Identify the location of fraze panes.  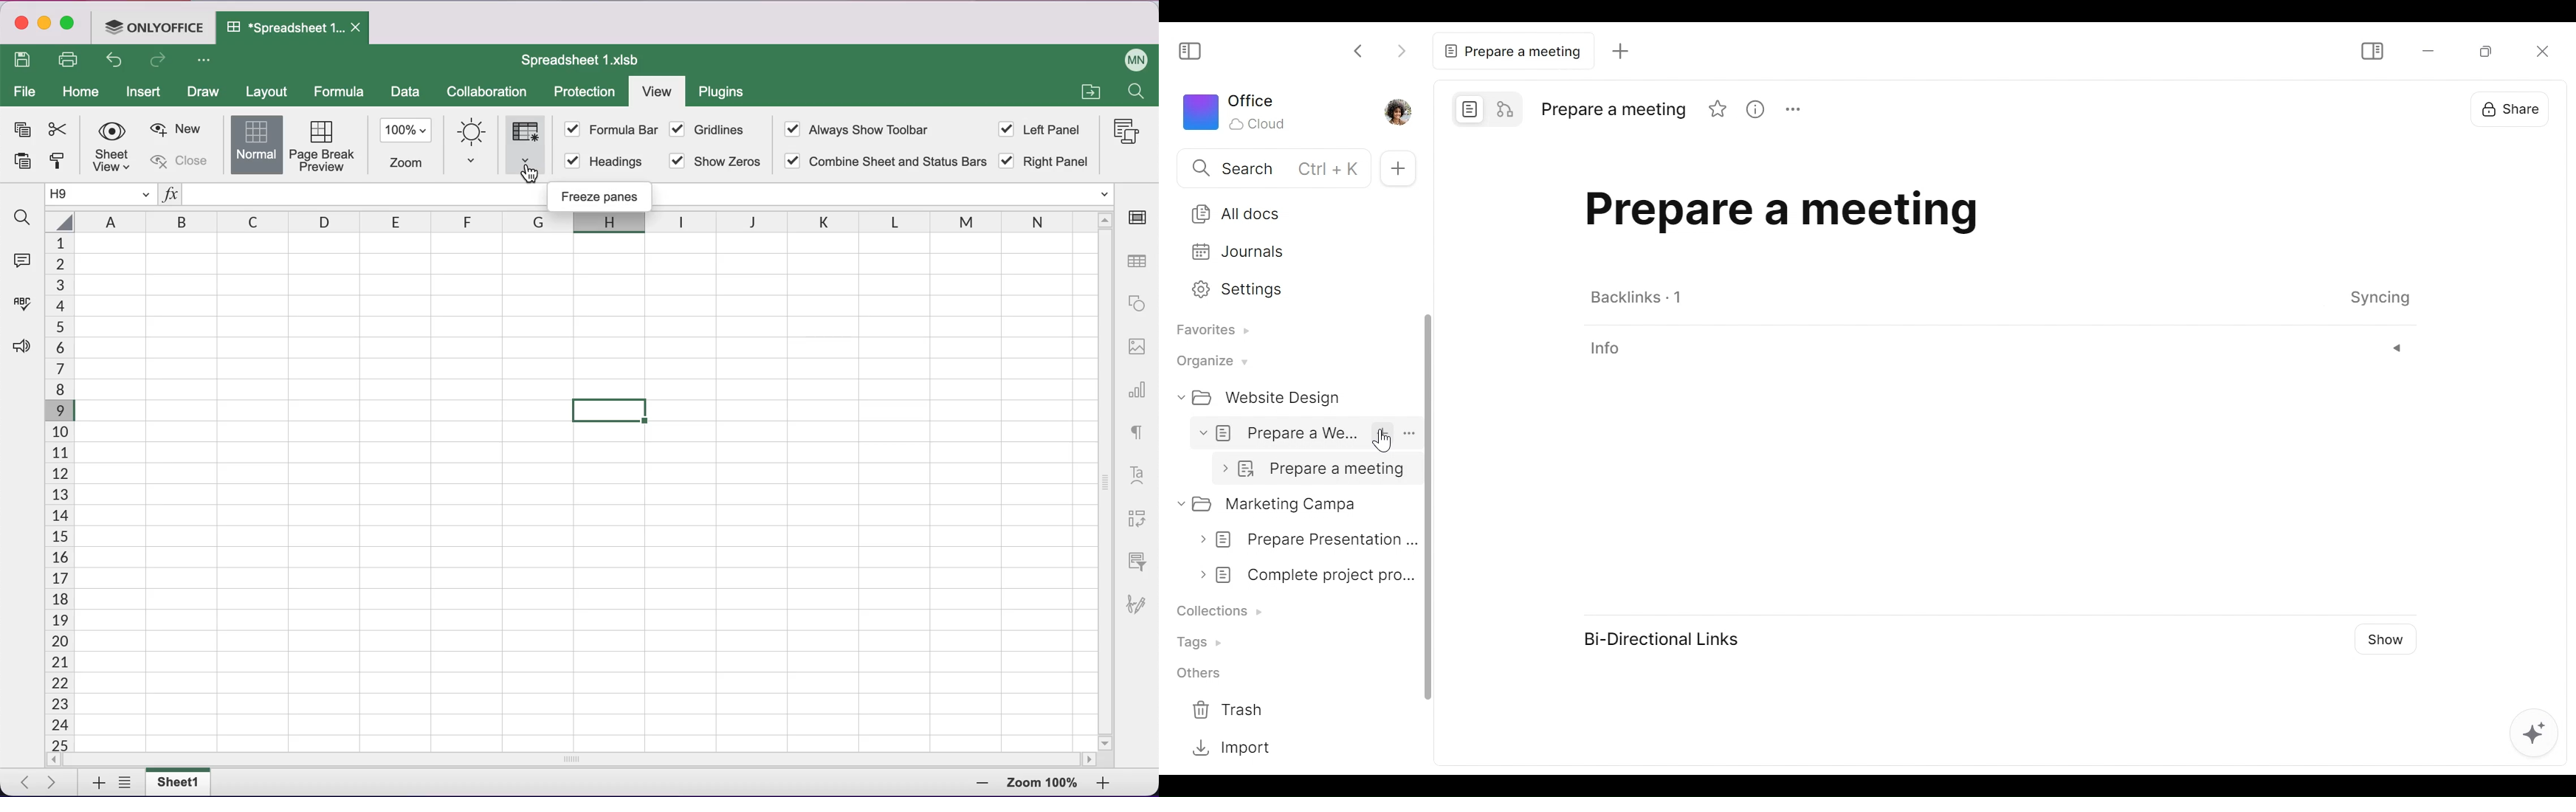
(527, 148).